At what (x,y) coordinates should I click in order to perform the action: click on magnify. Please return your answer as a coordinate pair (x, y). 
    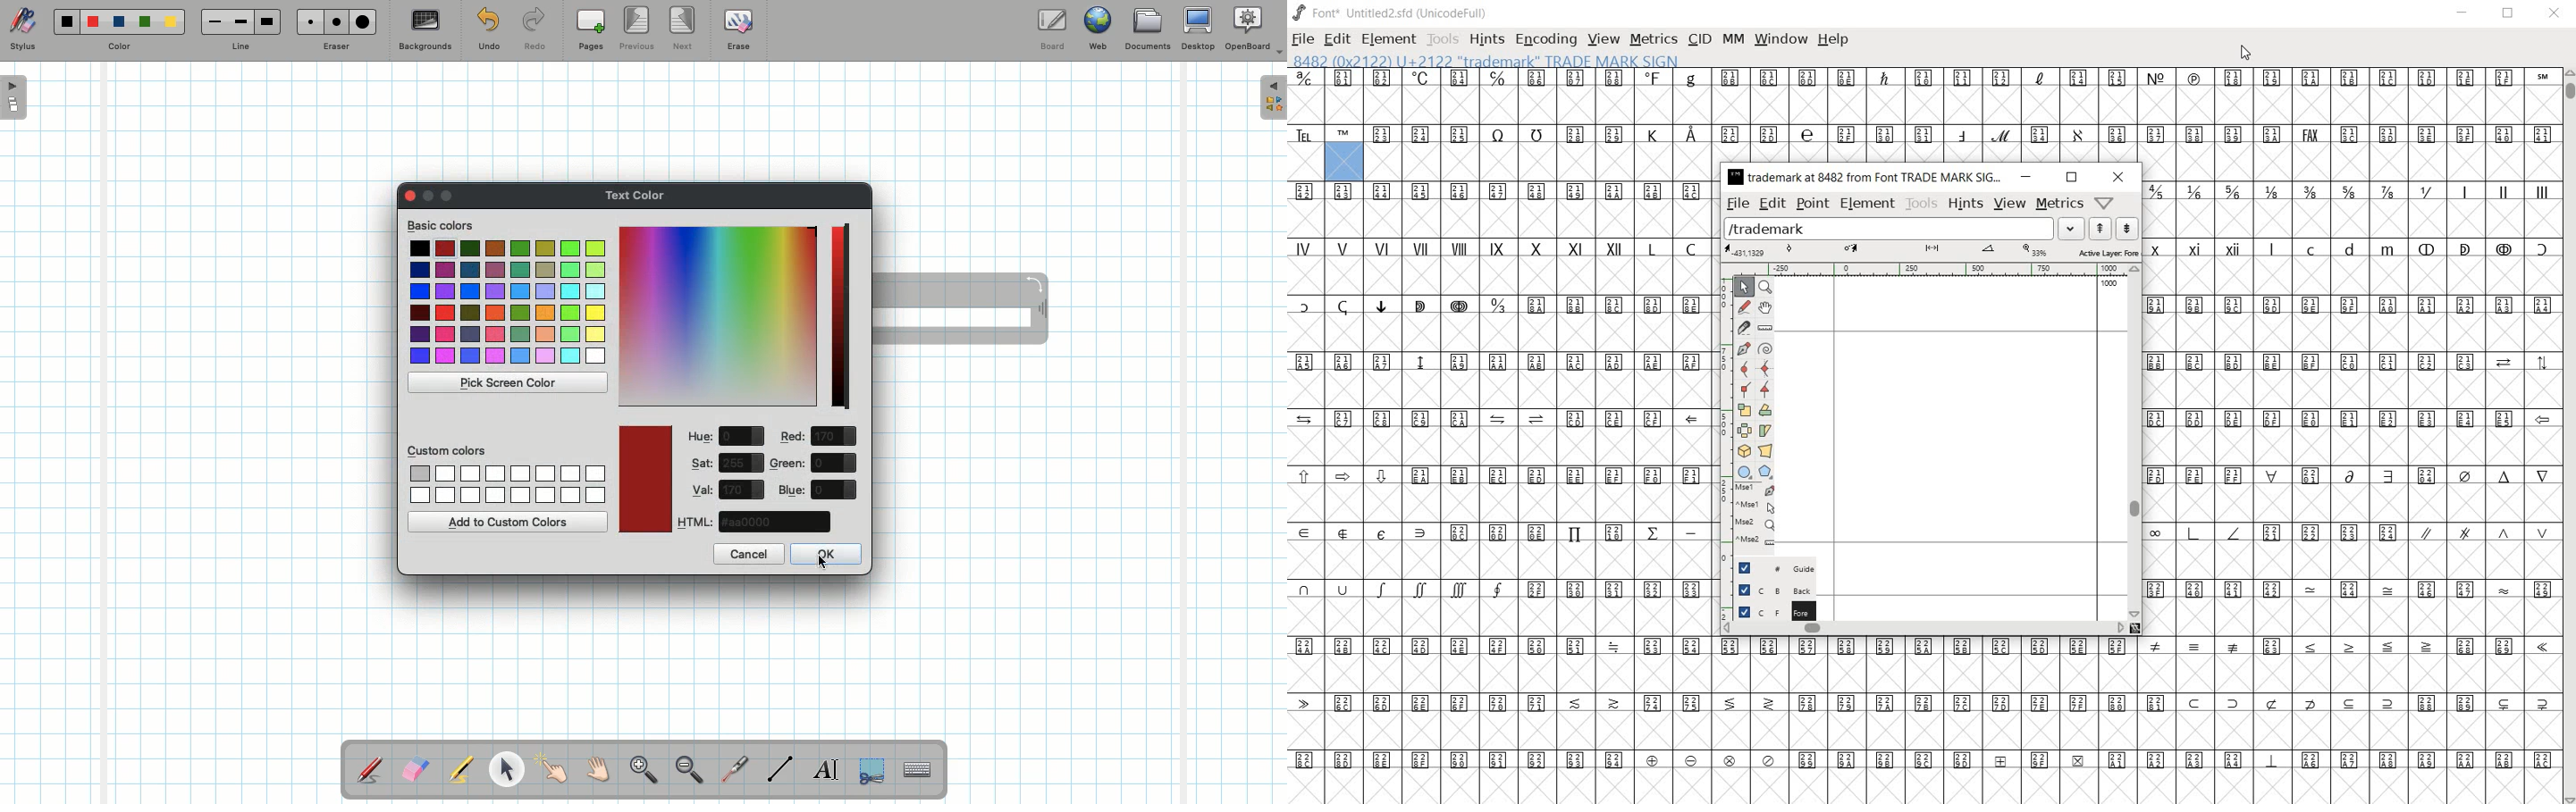
    Looking at the image, I should click on (1764, 287).